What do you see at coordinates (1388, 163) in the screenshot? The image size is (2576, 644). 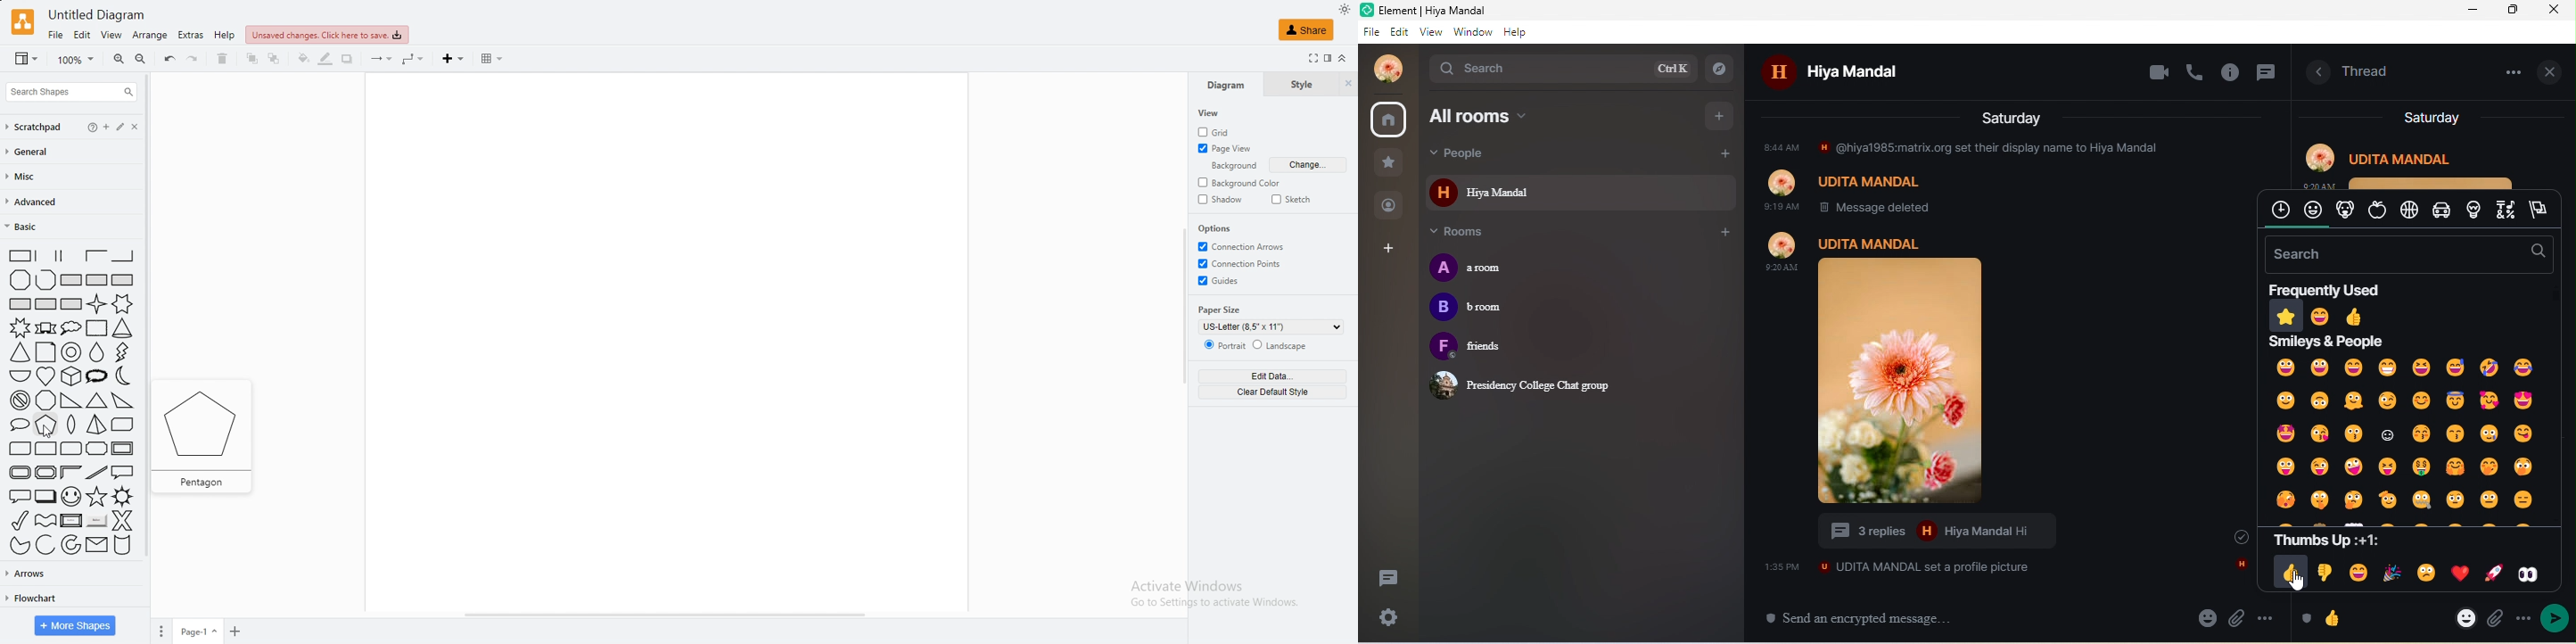 I see `favourites` at bounding box center [1388, 163].